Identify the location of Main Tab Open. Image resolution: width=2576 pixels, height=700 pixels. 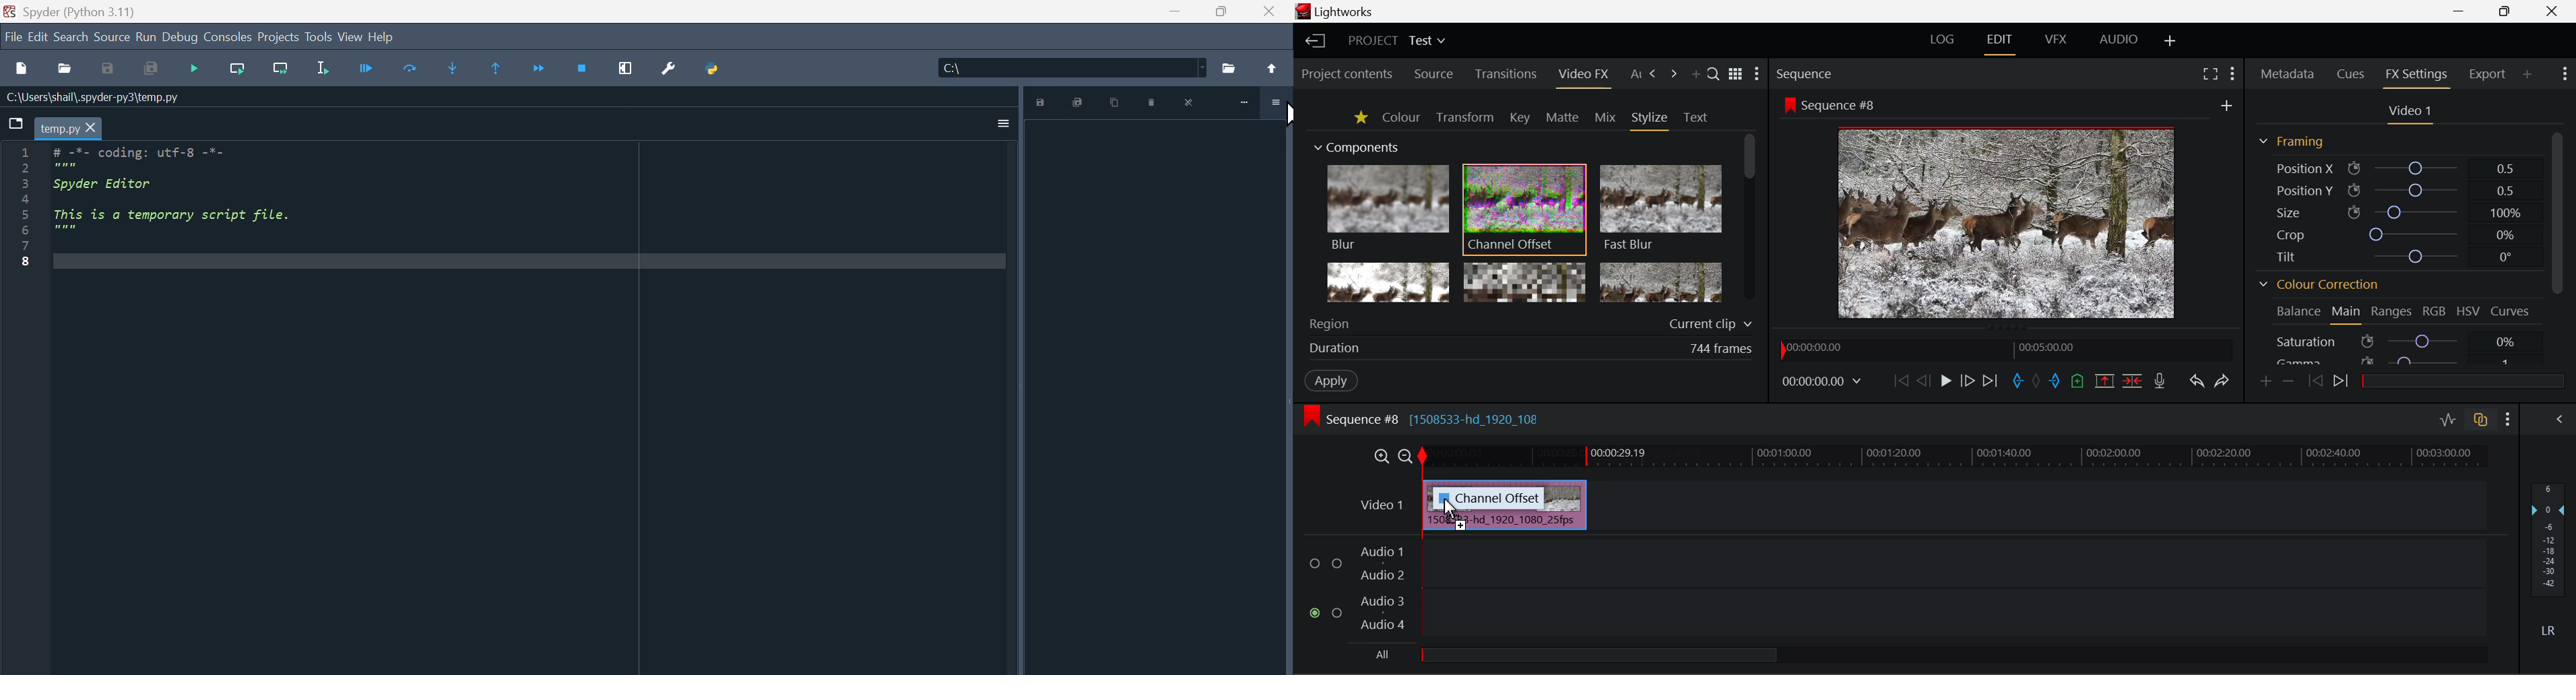
(2345, 313).